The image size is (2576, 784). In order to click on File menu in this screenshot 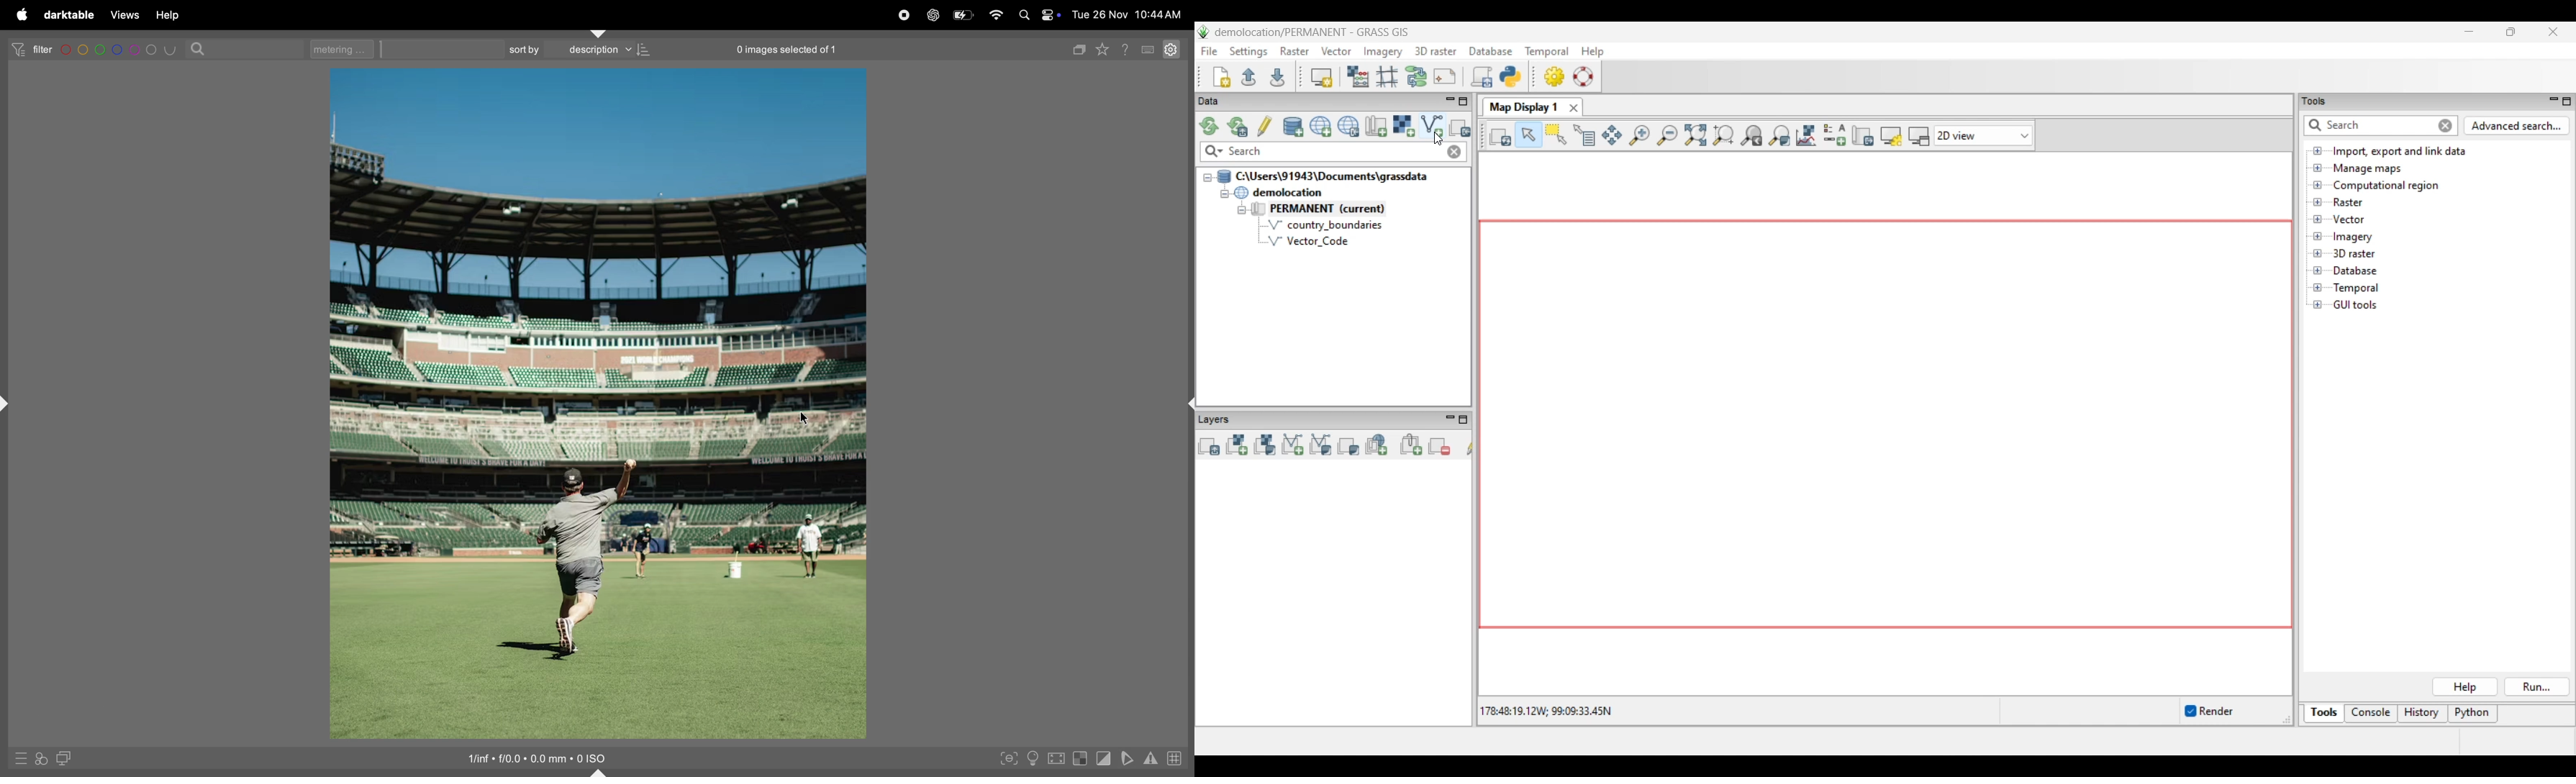, I will do `click(1210, 51)`.